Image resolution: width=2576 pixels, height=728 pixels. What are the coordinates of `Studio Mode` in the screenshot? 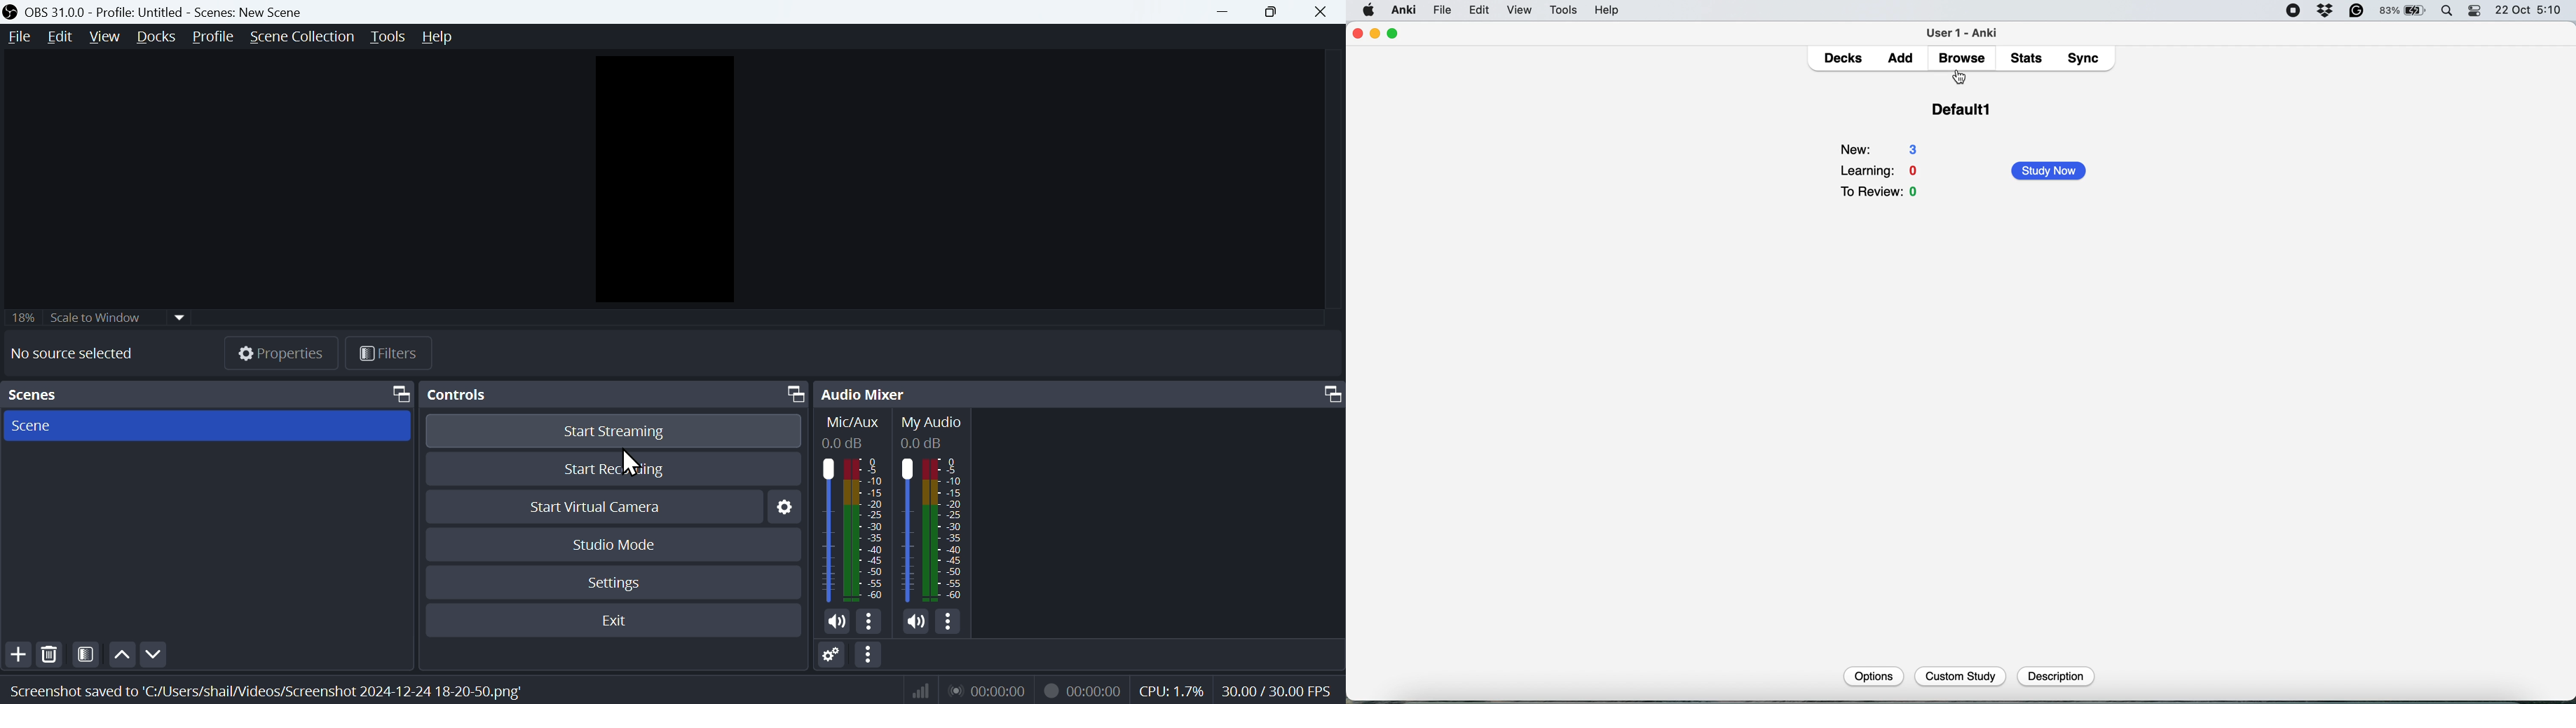 It's located at (618, 543).